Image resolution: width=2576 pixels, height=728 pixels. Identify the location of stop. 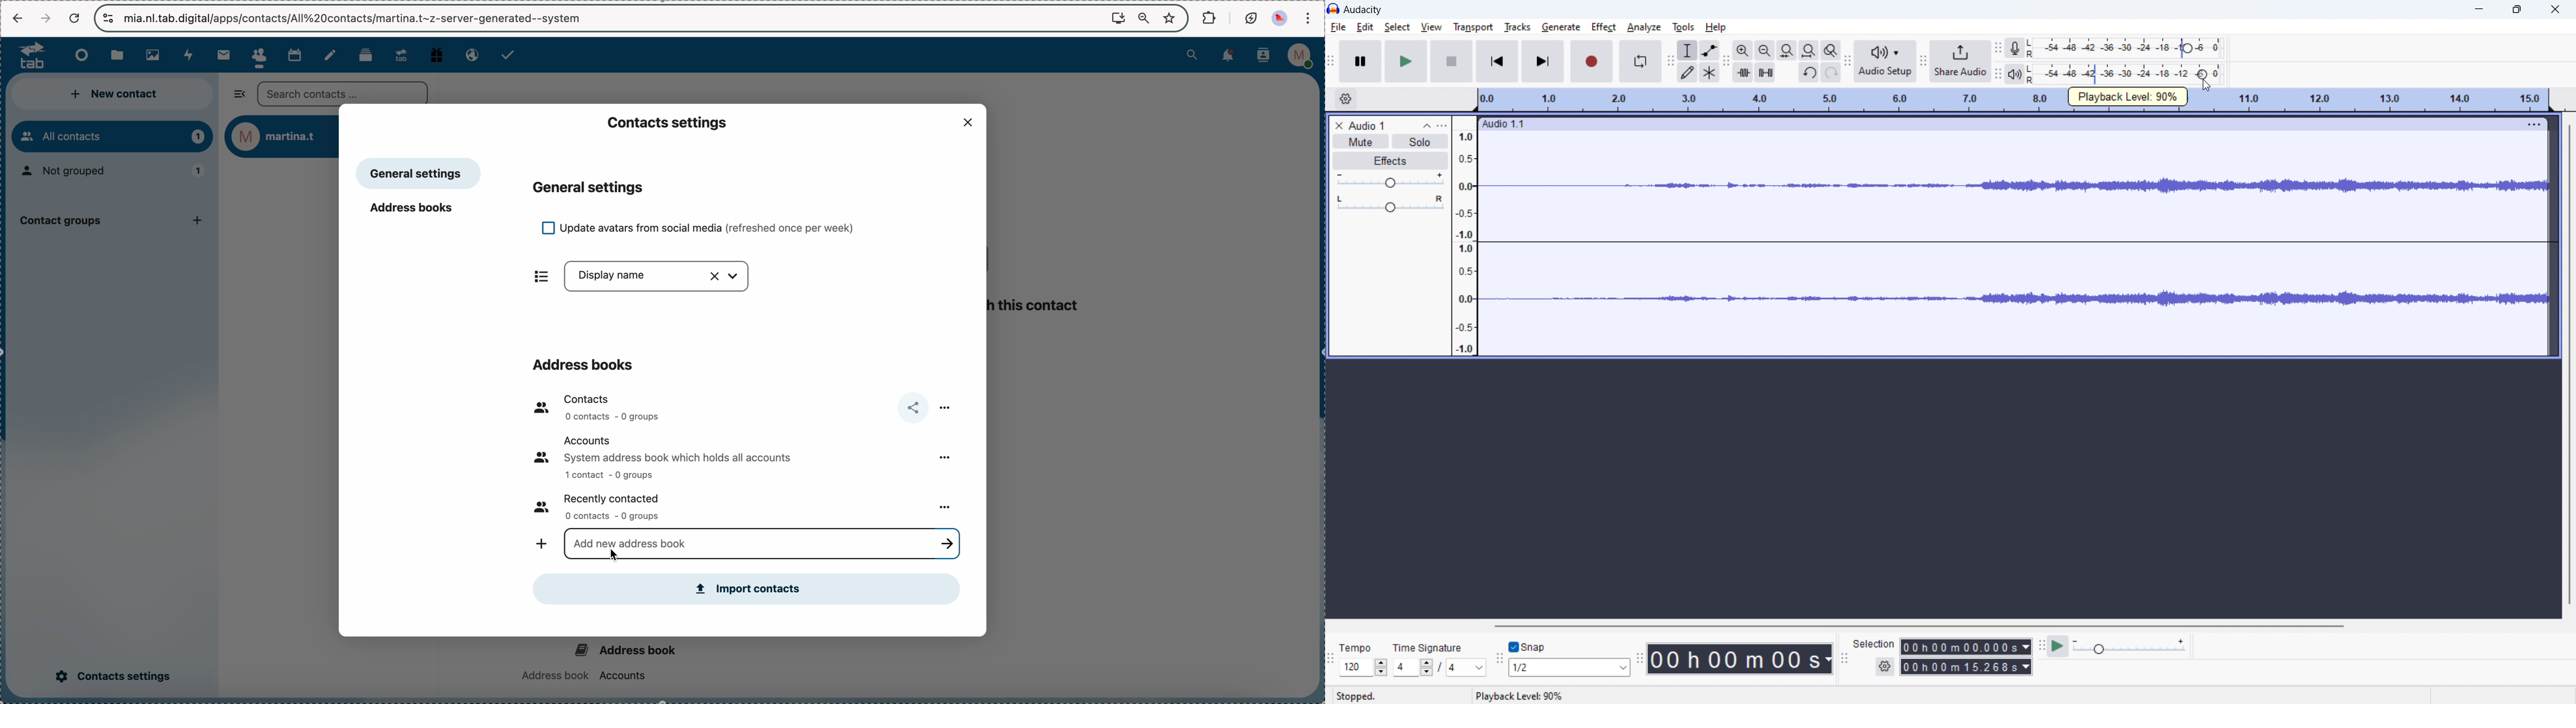
(1451, 61).